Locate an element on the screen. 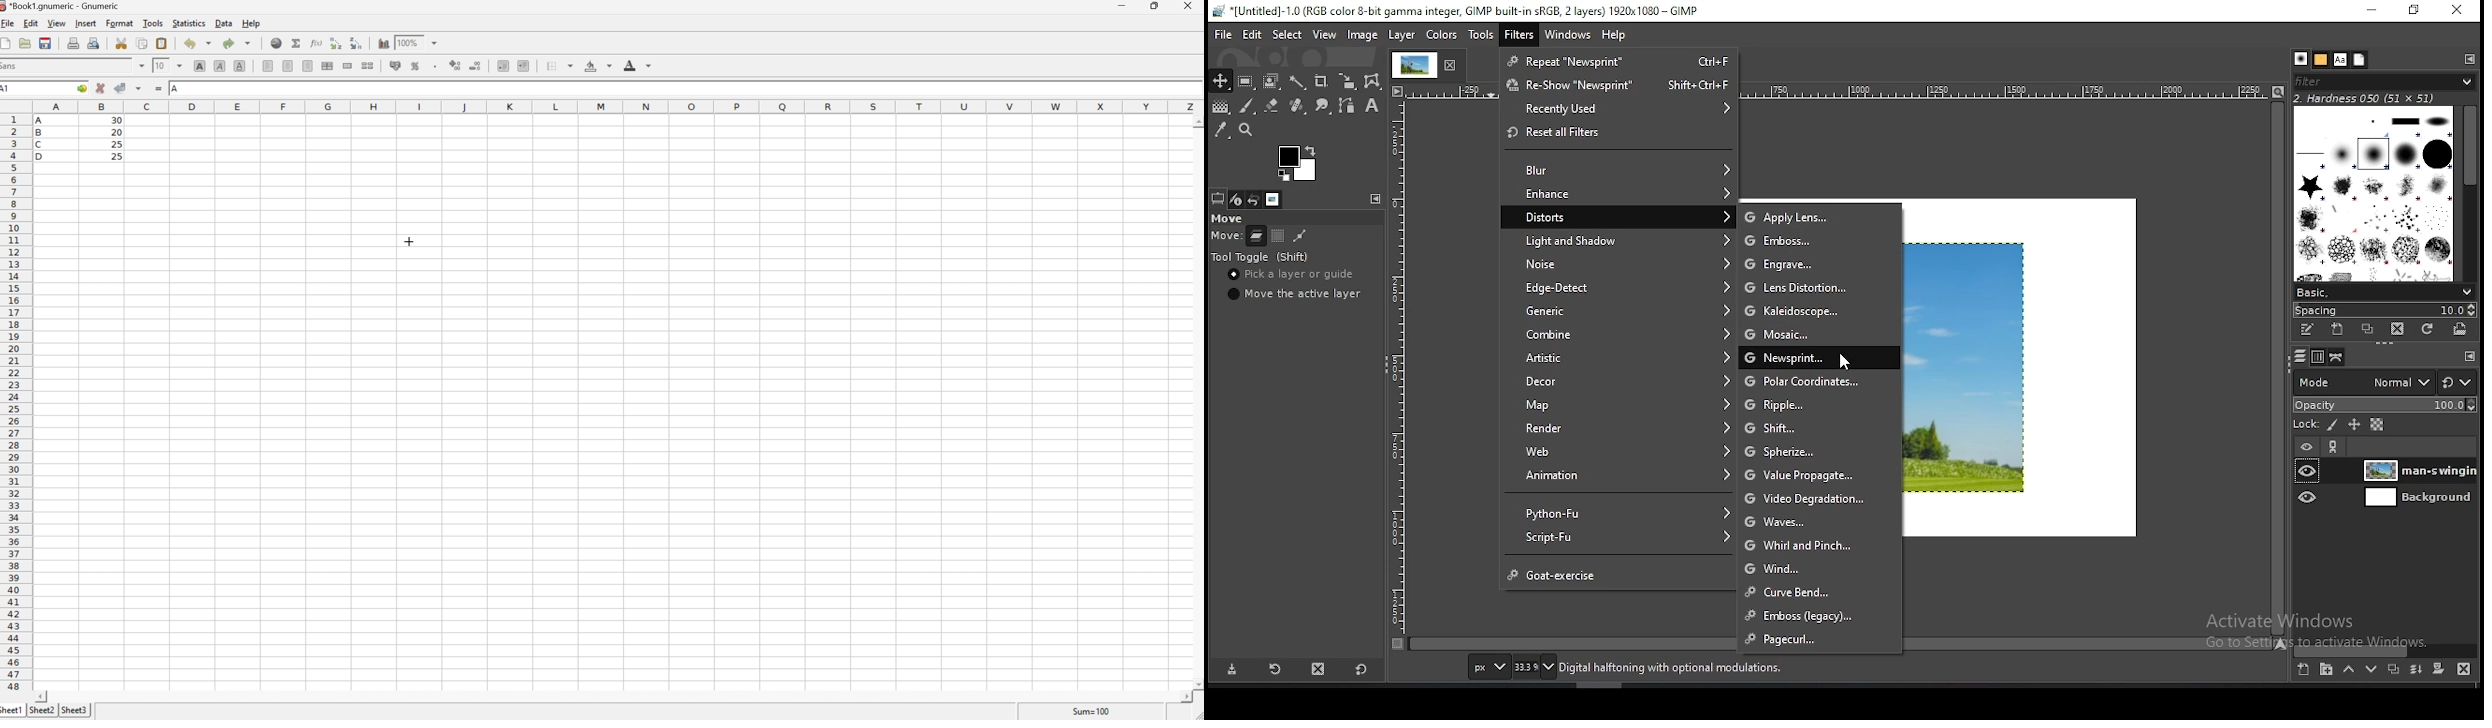 The image size is (2492, 728). Decrease number of decimals displayed is located at coordinates (476, 66).